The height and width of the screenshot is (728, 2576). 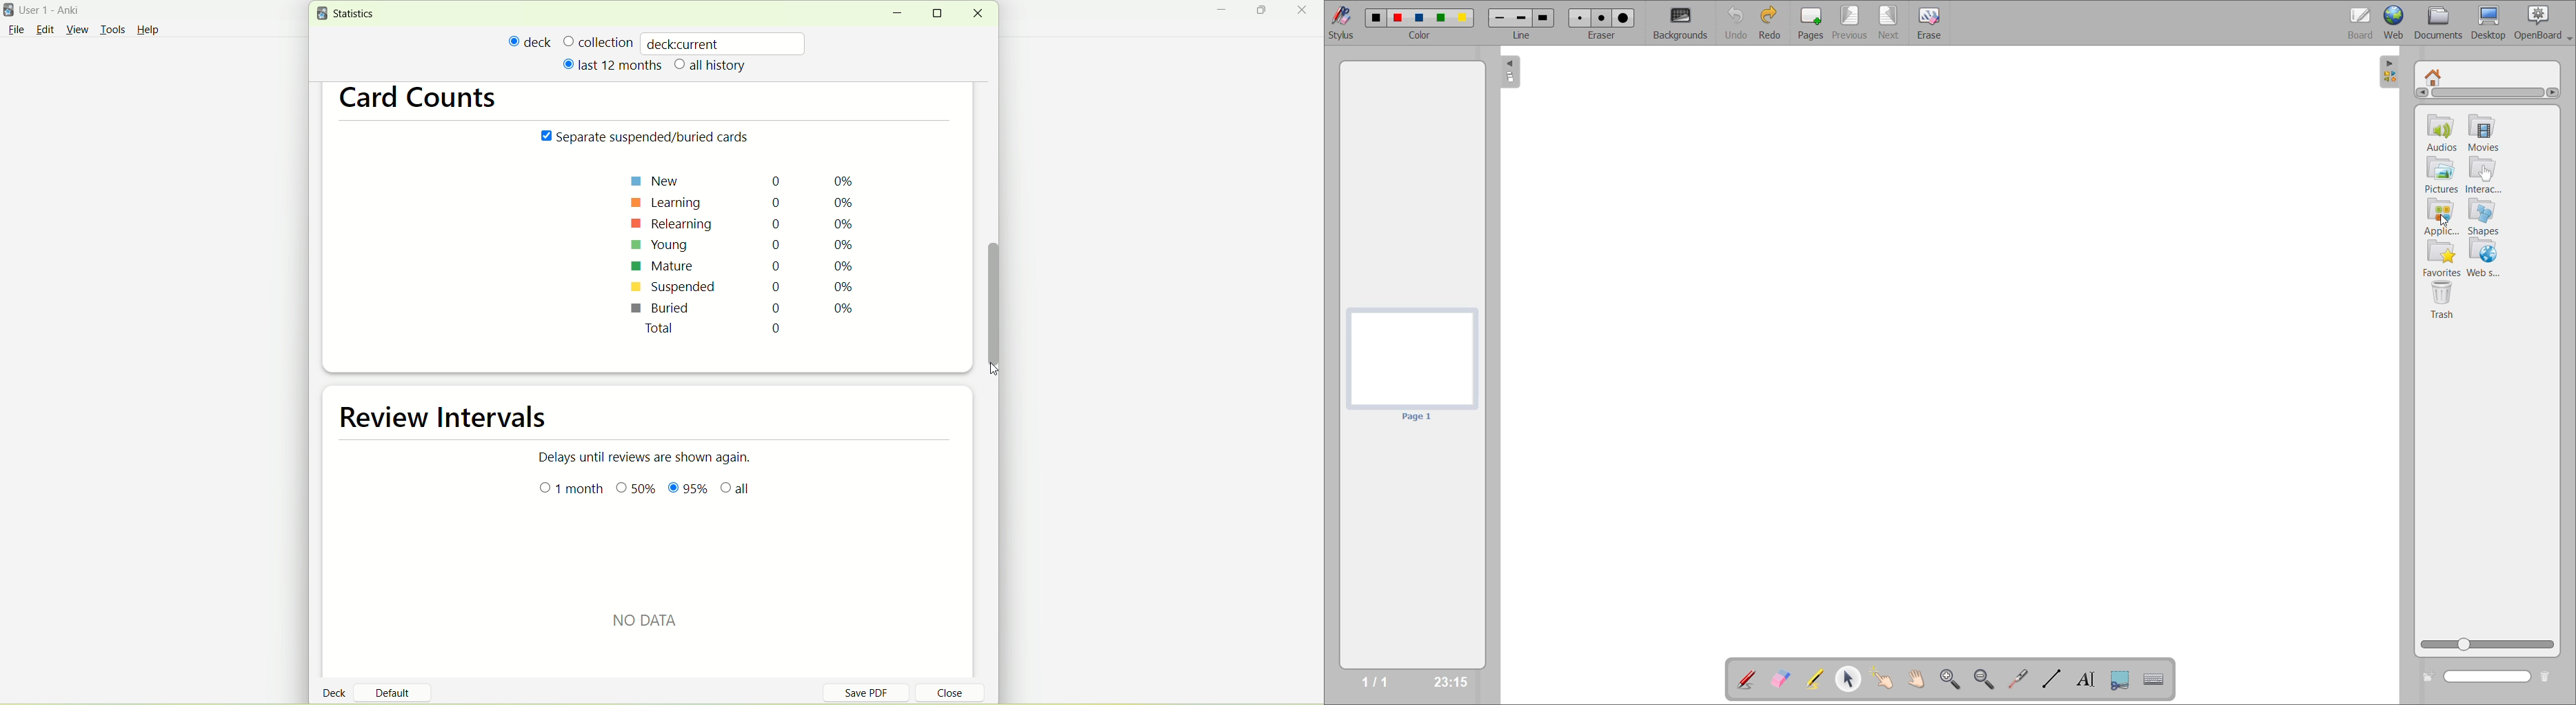 I want to click on Separate suspended/buried cards, so click(x=648, y=138).